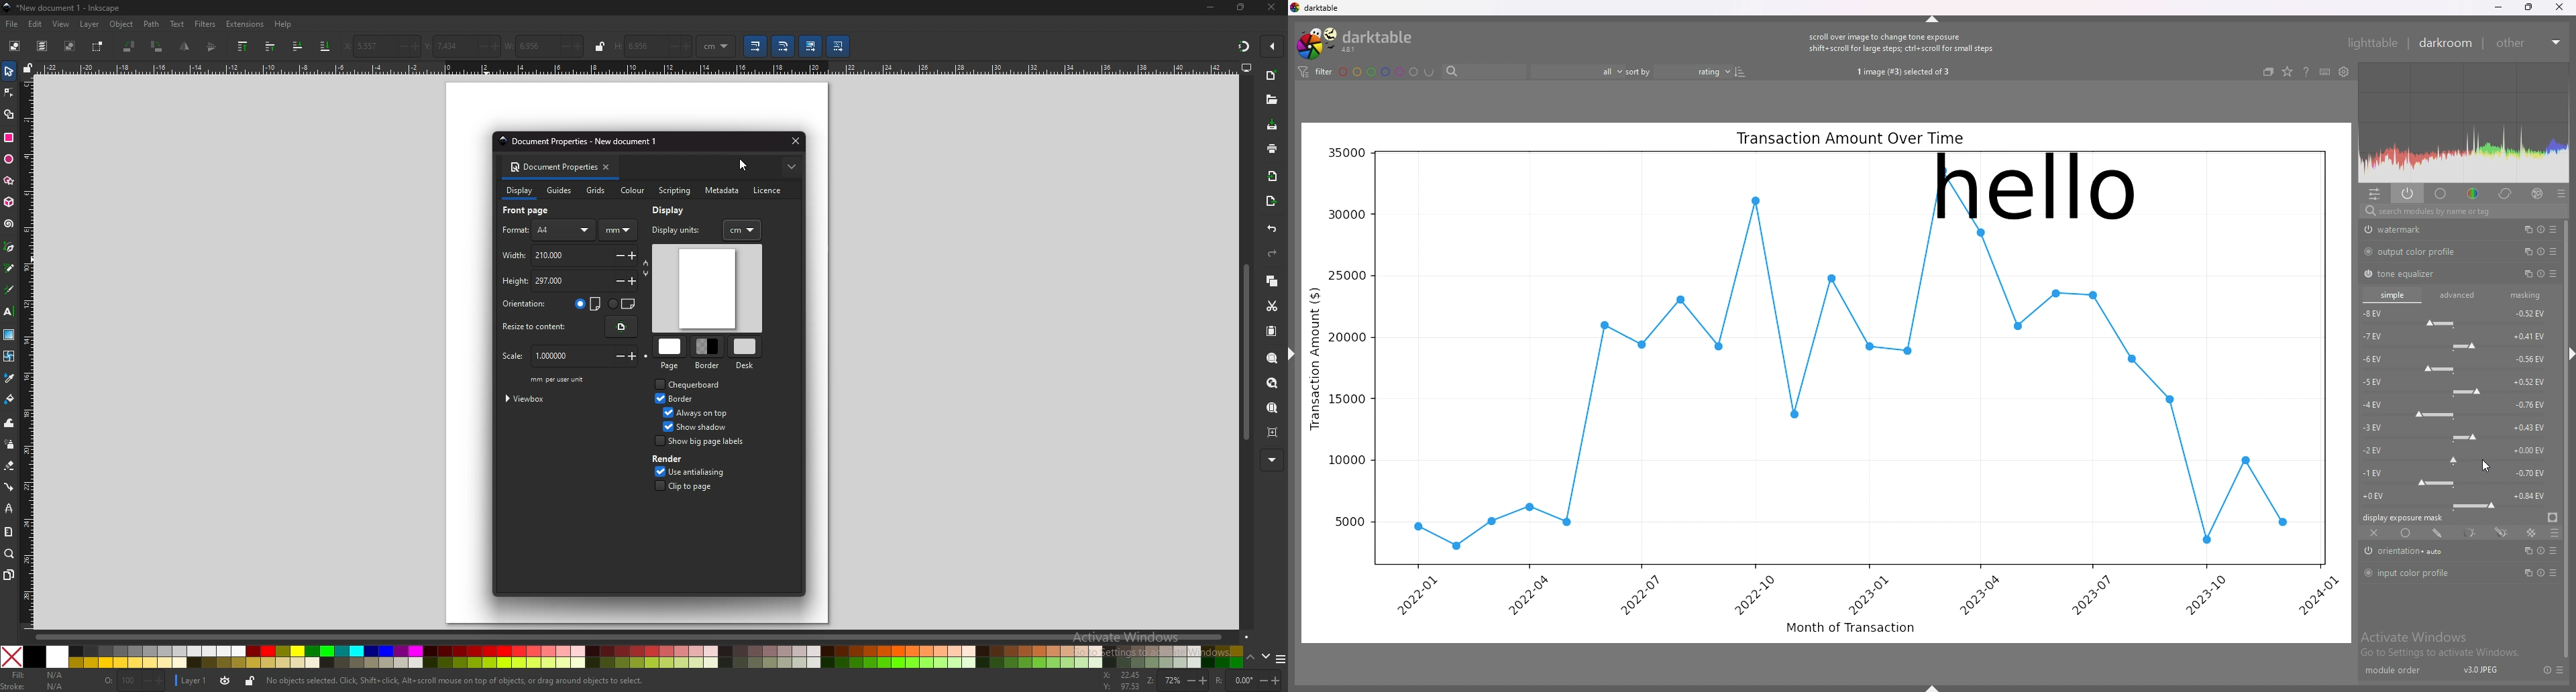 This screenshot has height=700, width=2576. What do you see at coordinates (2367, 274) in the screenshot?
I see `switch off/on` at bounding box center [2367, 274].